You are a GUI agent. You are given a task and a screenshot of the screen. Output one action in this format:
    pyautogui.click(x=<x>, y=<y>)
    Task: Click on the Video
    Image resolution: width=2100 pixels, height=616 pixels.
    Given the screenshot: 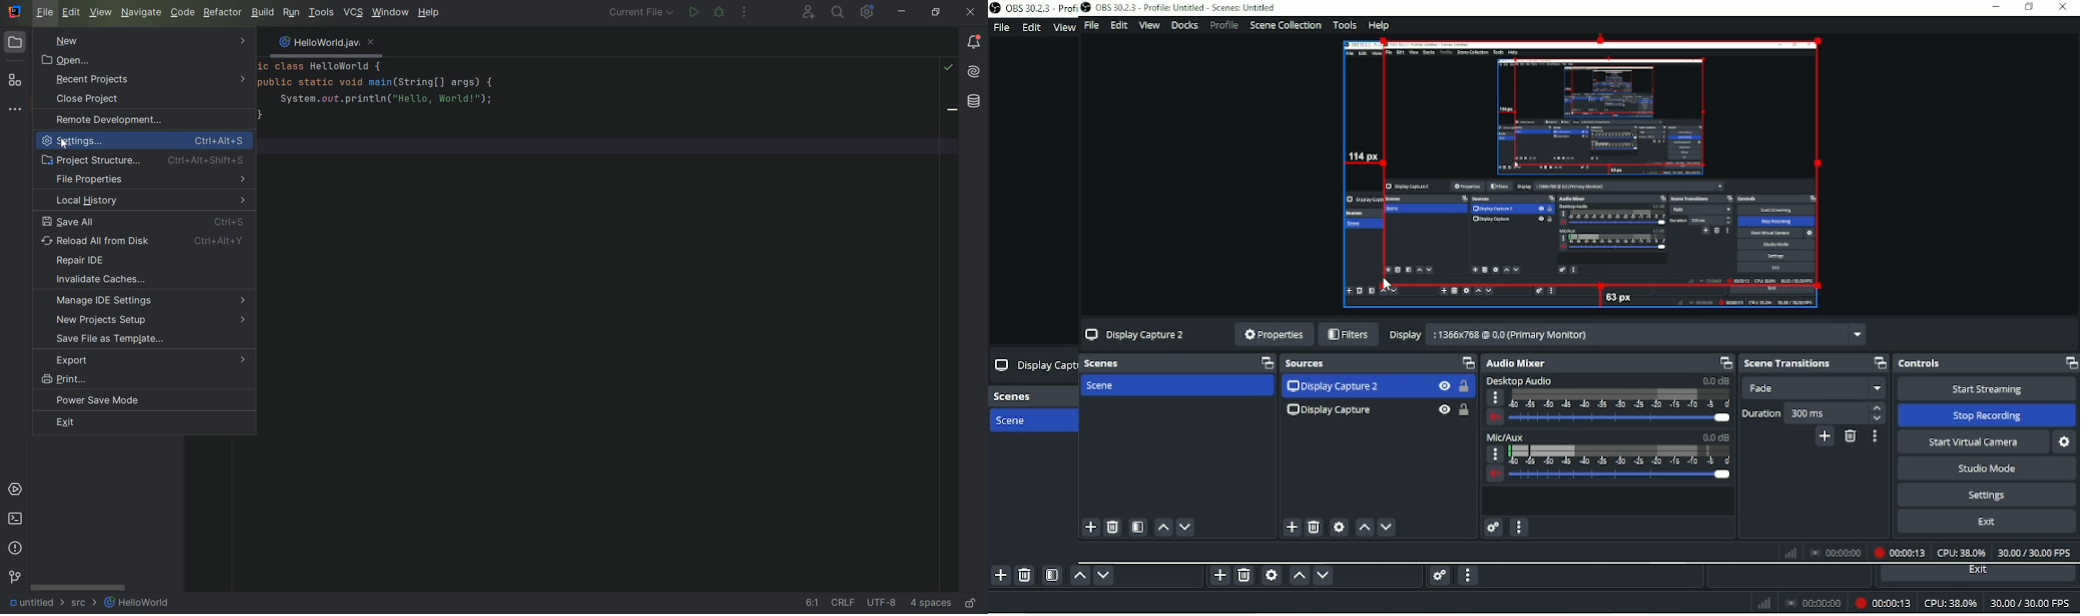 What is the action you would take?
    pyautogui.click(x=1577, y=175)
    